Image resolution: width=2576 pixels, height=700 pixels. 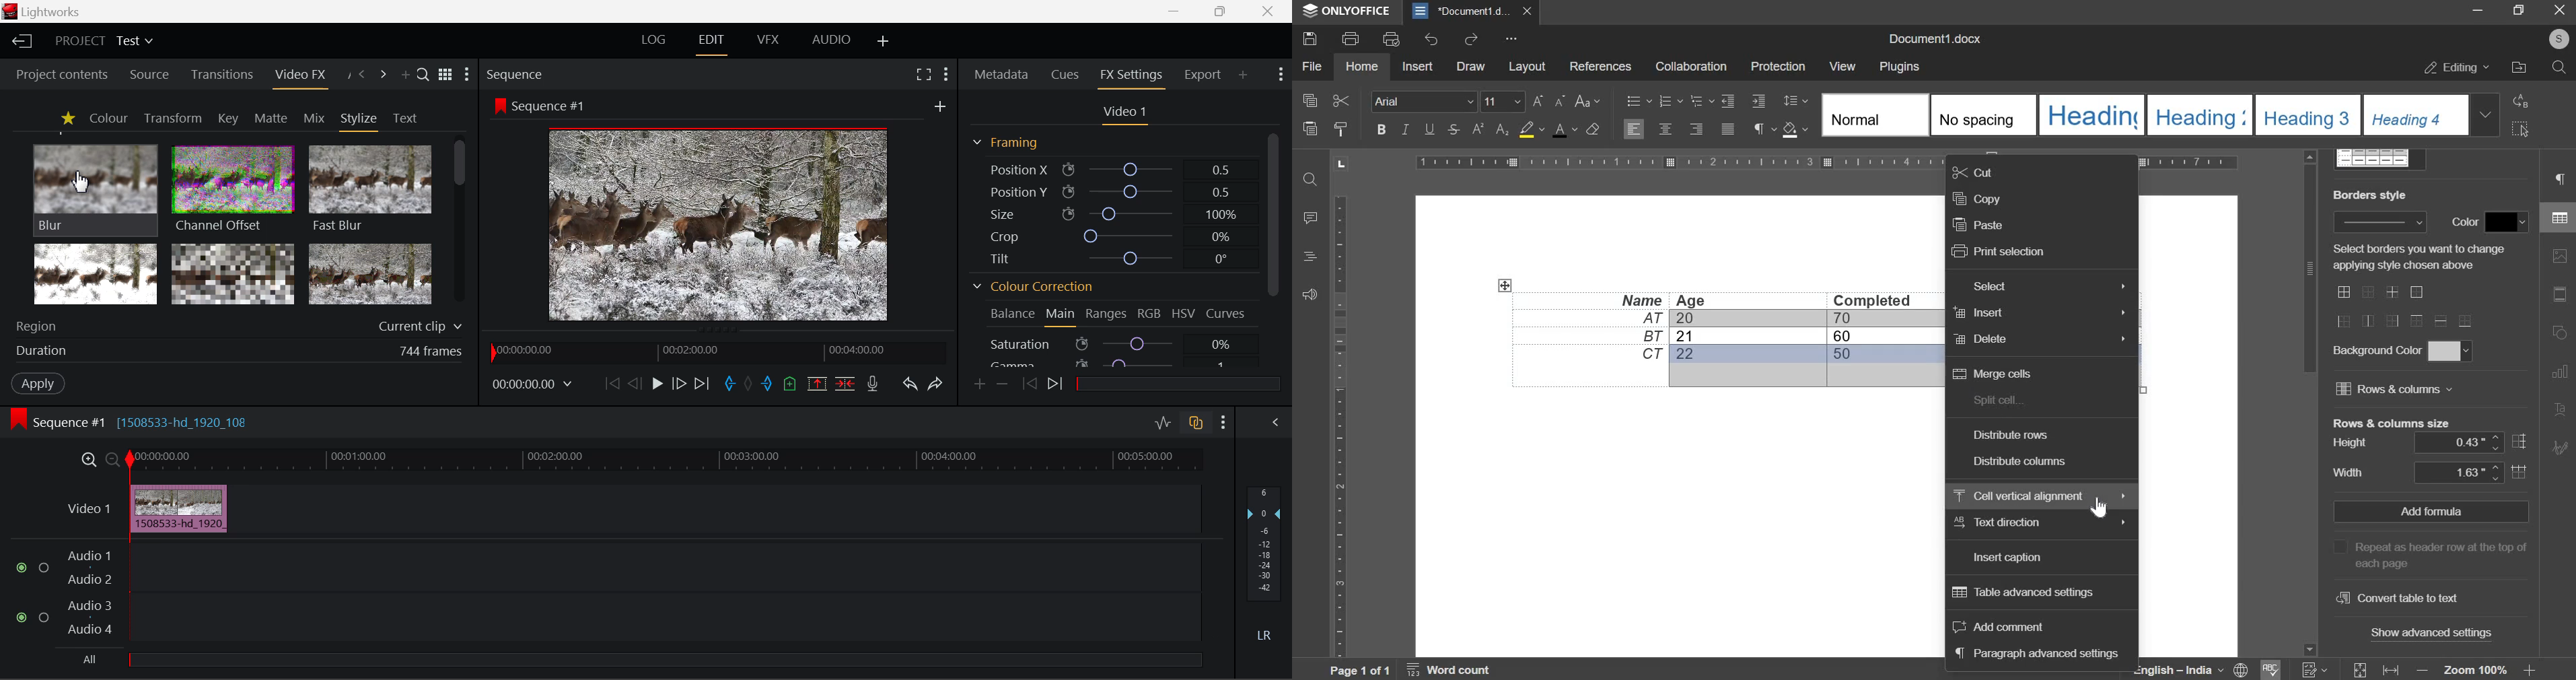 What do you see at coordinates (88, 460) in the screenshot?
I see `Timeline Zoom In` at bounding box center [88, 460].